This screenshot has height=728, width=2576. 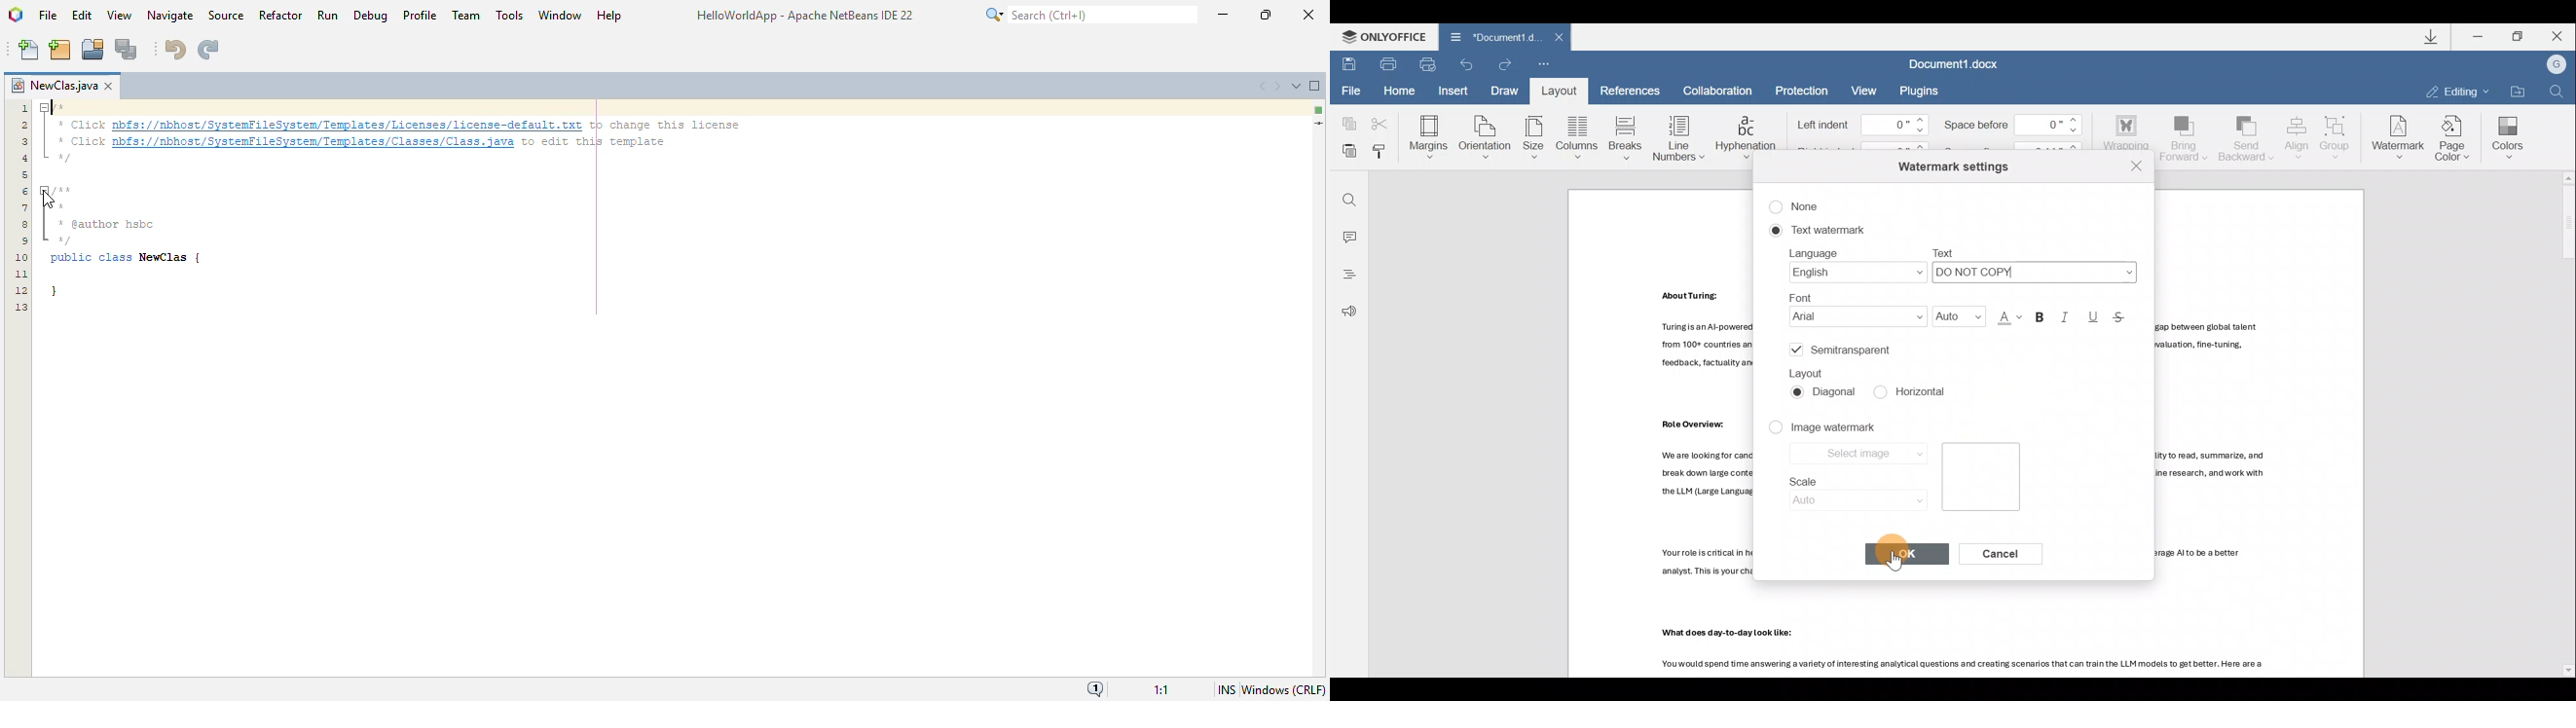 I want to click on Bold, so click(x=2042, y=314).